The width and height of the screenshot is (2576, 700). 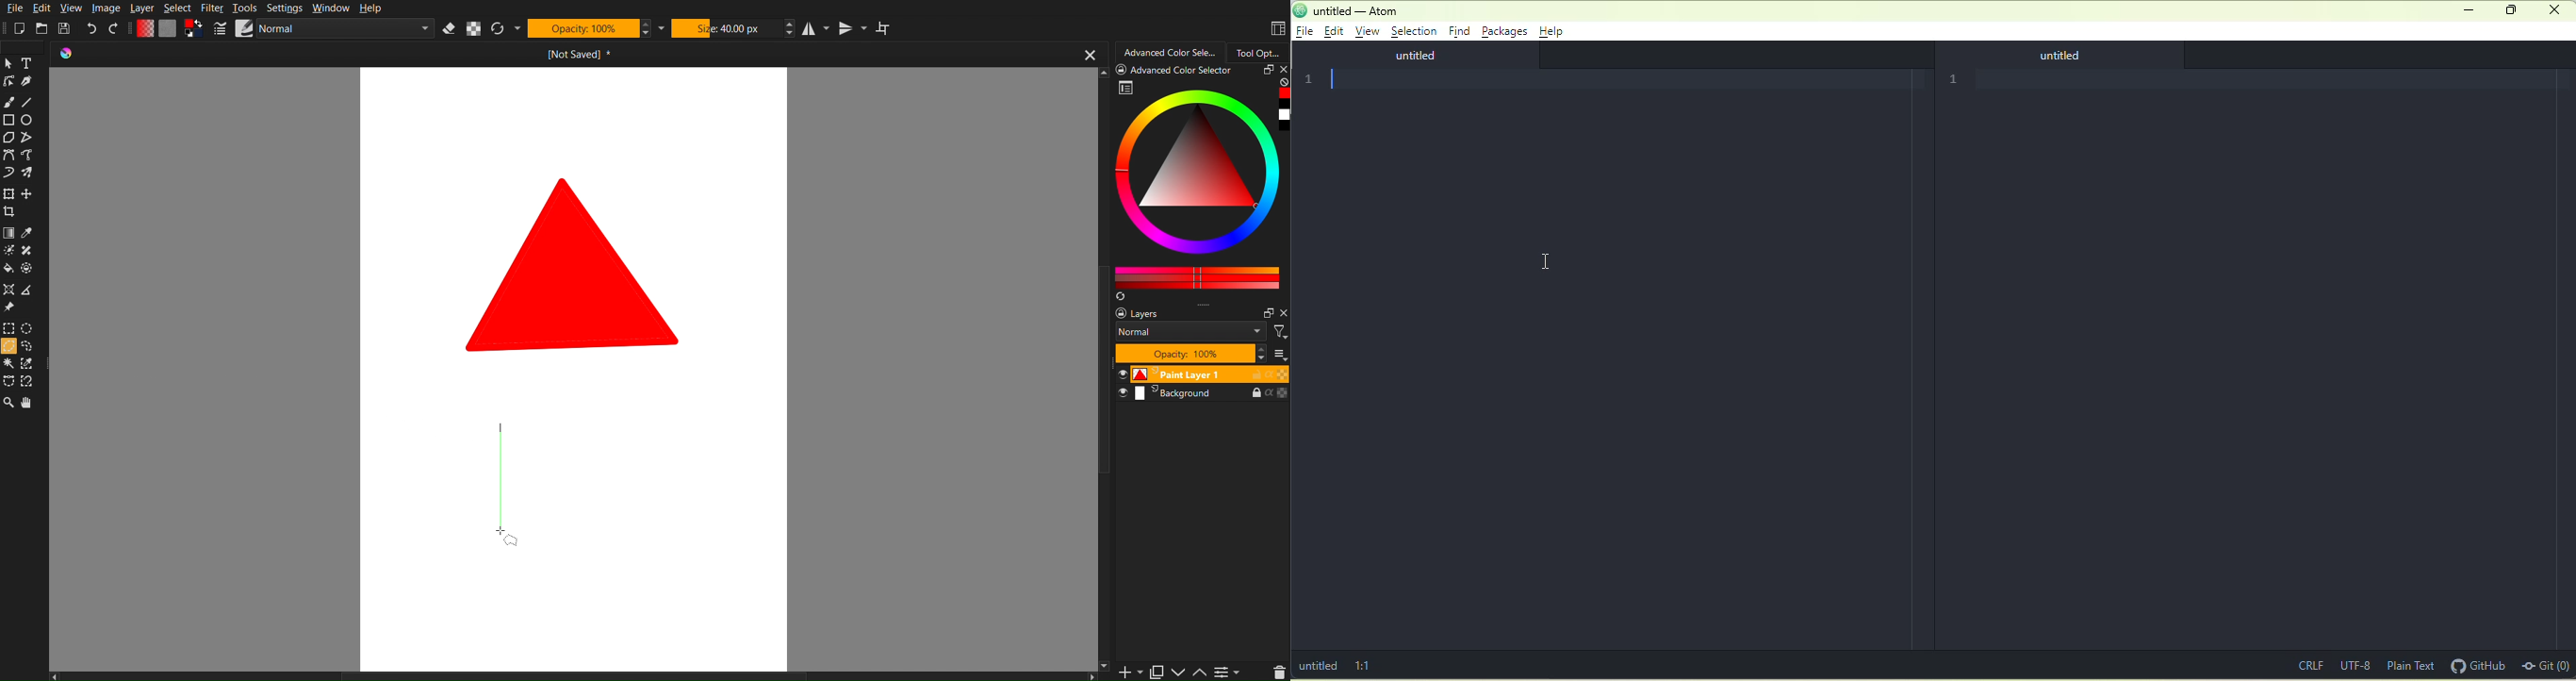 I want to click on Alpha, so click(x=477, y=29).